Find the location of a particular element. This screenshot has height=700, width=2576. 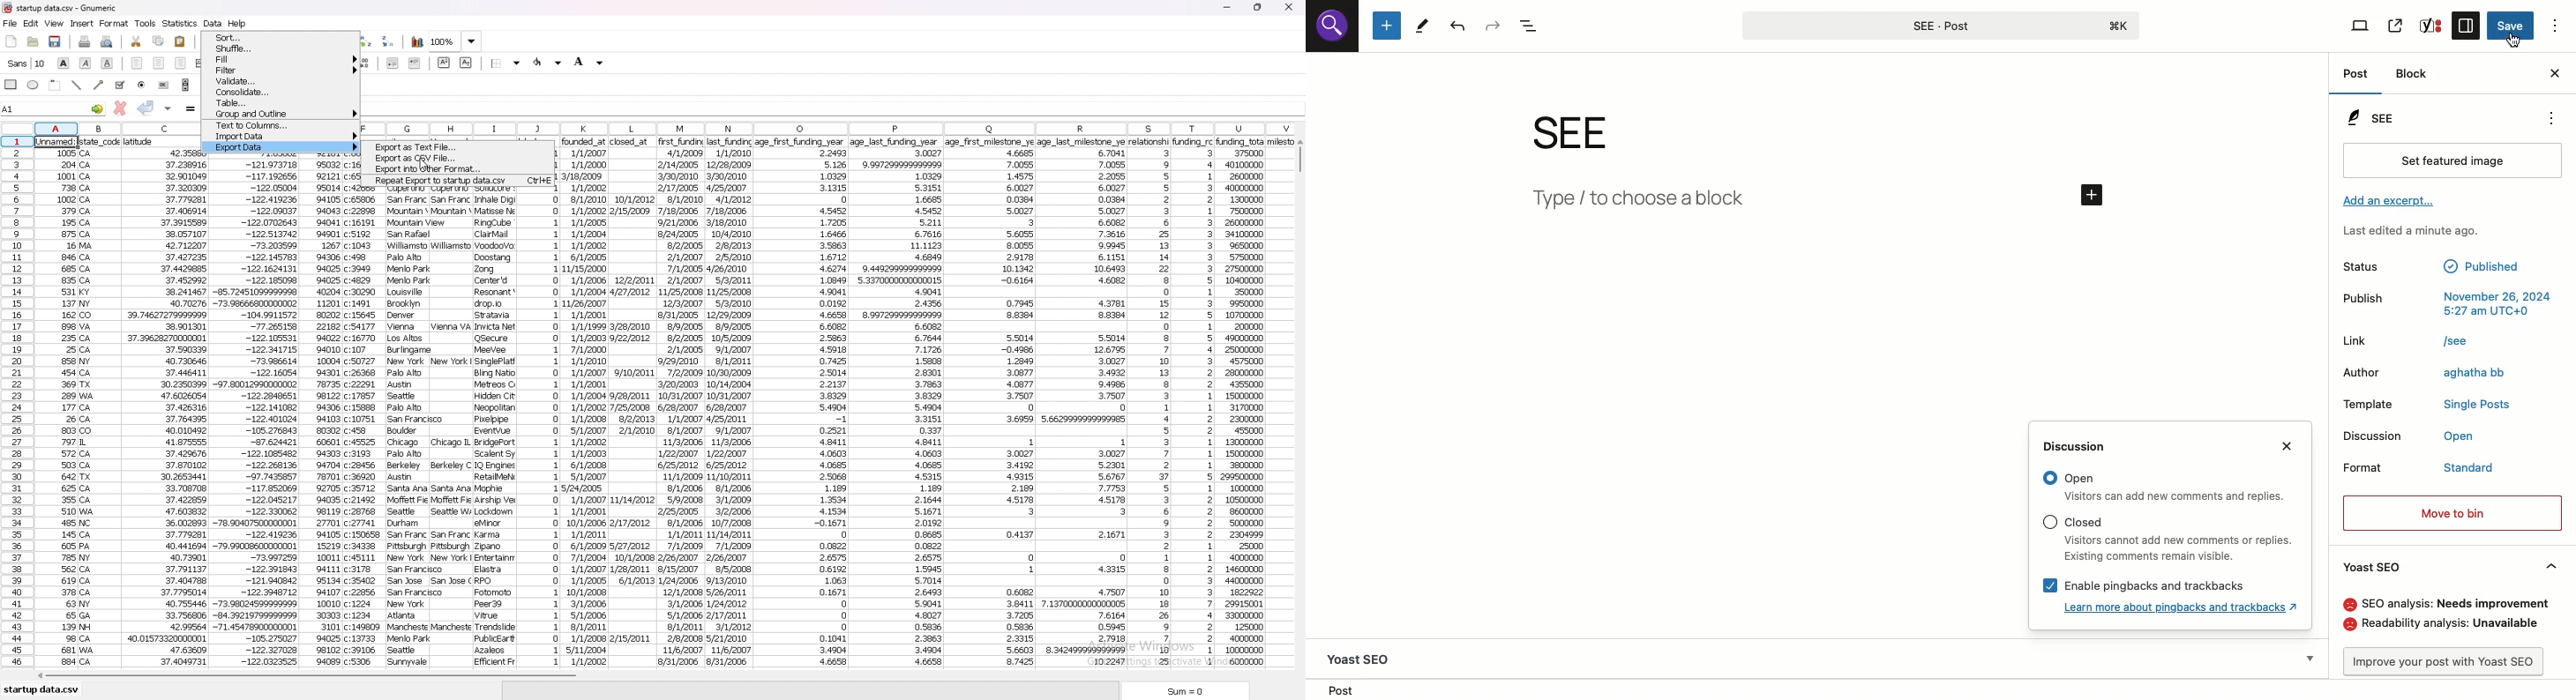

formula is located at coordinates (191, 109).